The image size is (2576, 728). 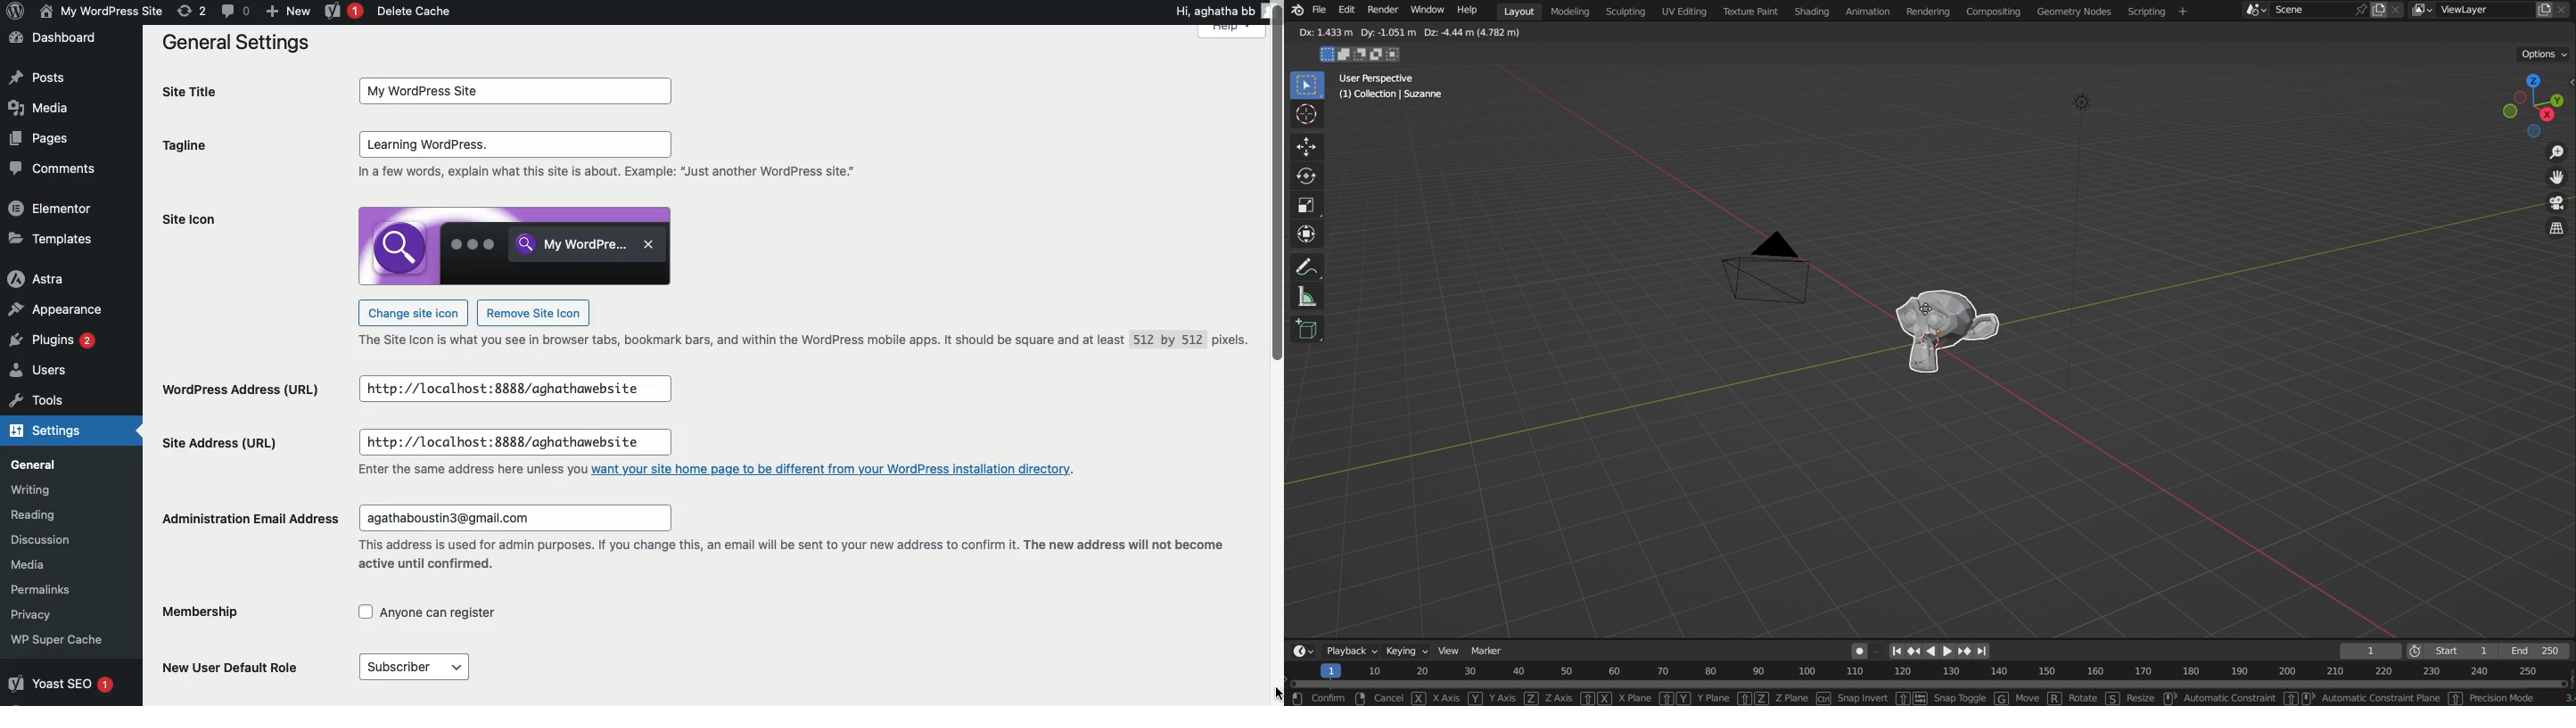 What do you see at coordinates (54, 42) in the screenshot?
I see `Dashboard` at bounding box center [54, 42].